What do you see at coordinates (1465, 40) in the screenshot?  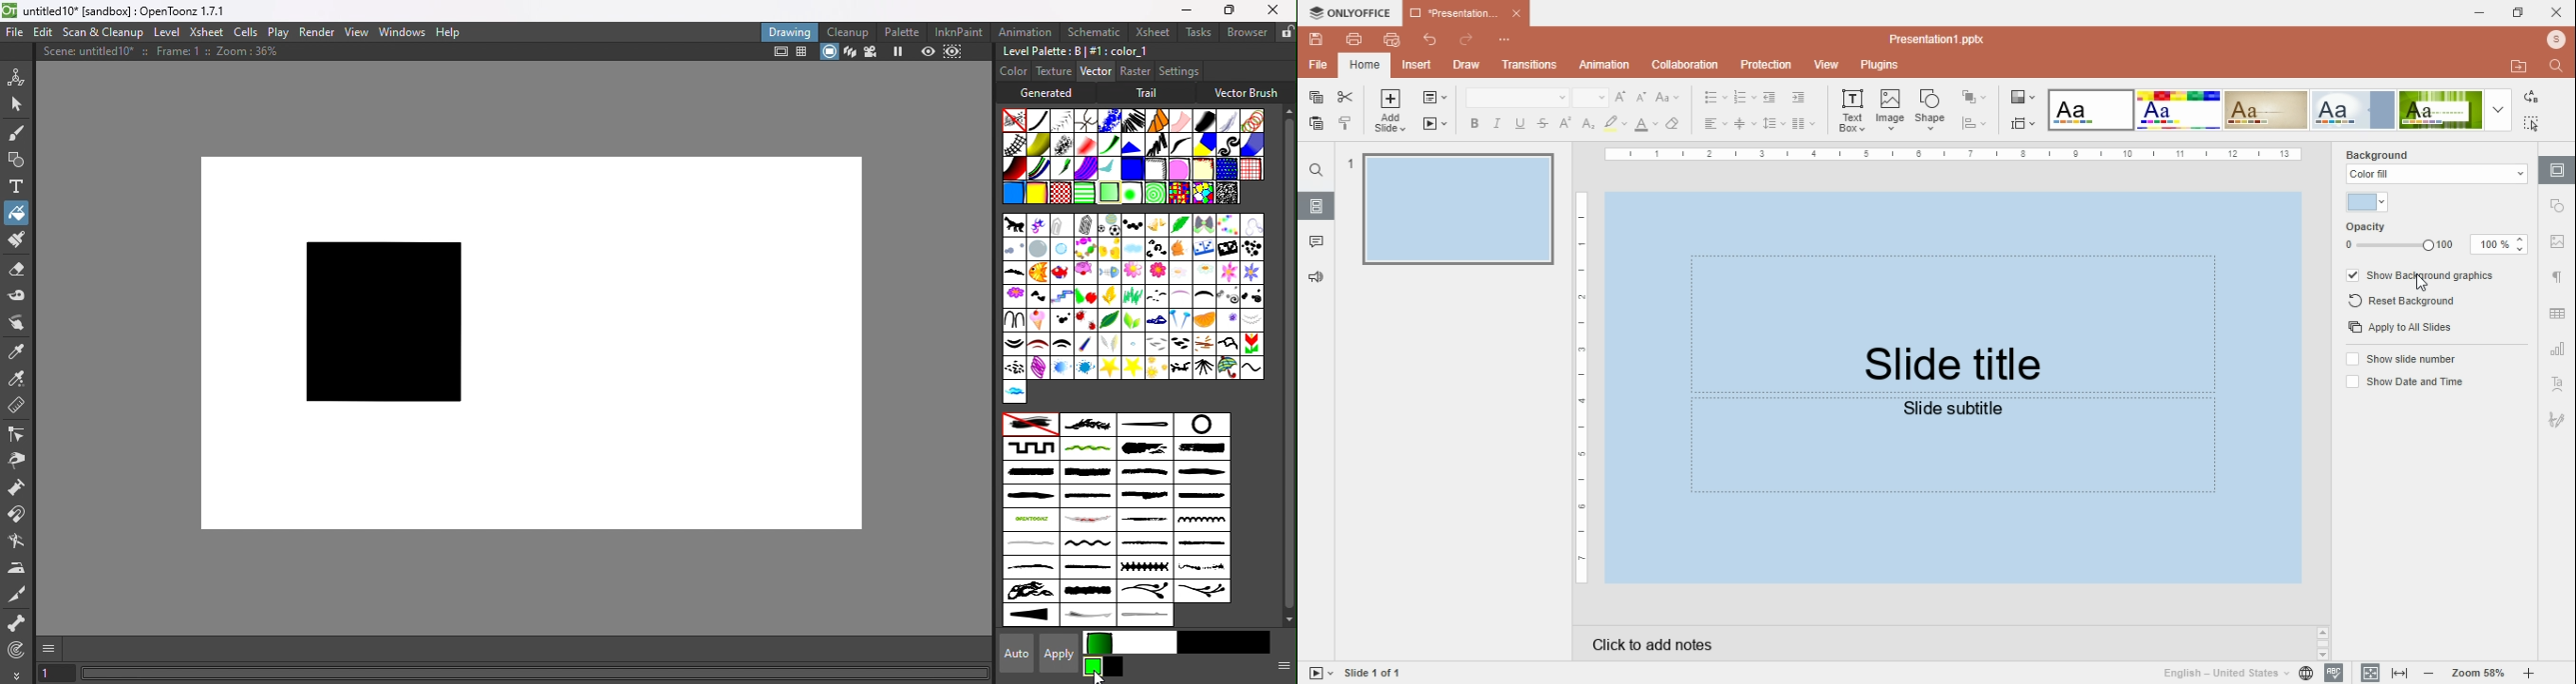 I see `redo` at bounding box center [1465, 40].